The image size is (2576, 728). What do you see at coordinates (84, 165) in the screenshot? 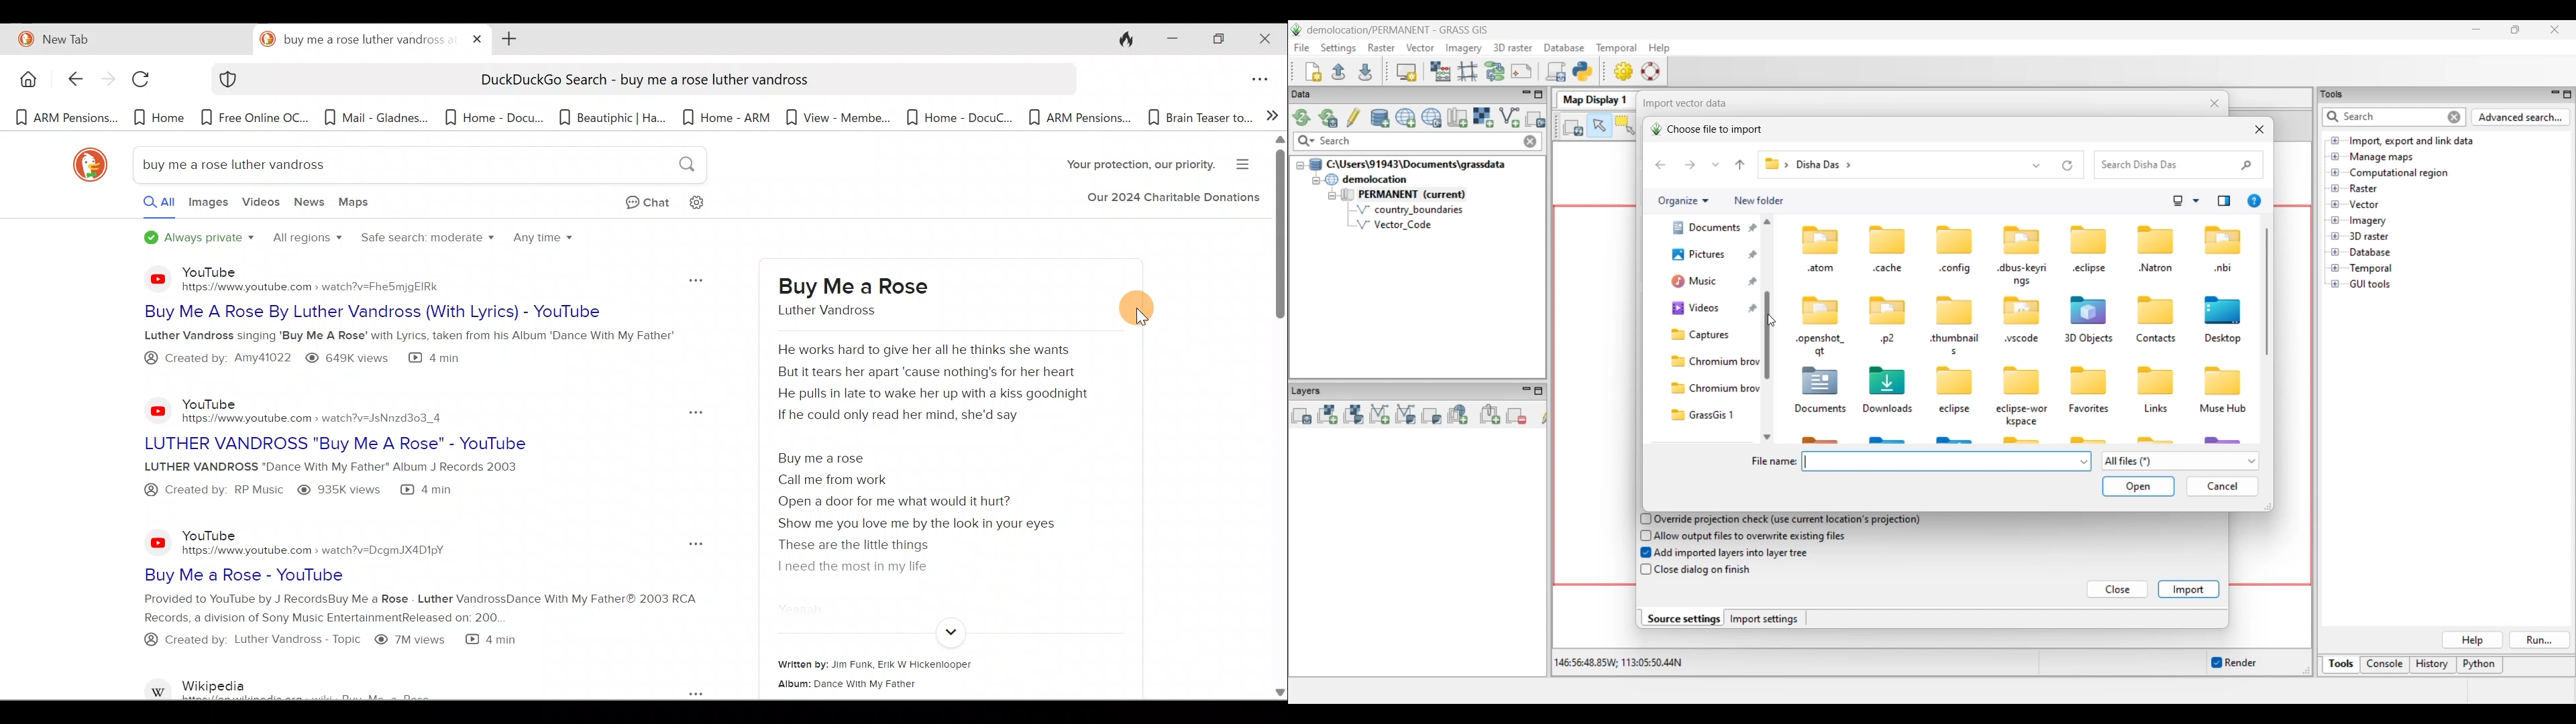
I see `DuckDuckGo logo` at bounding box center [84, 165].